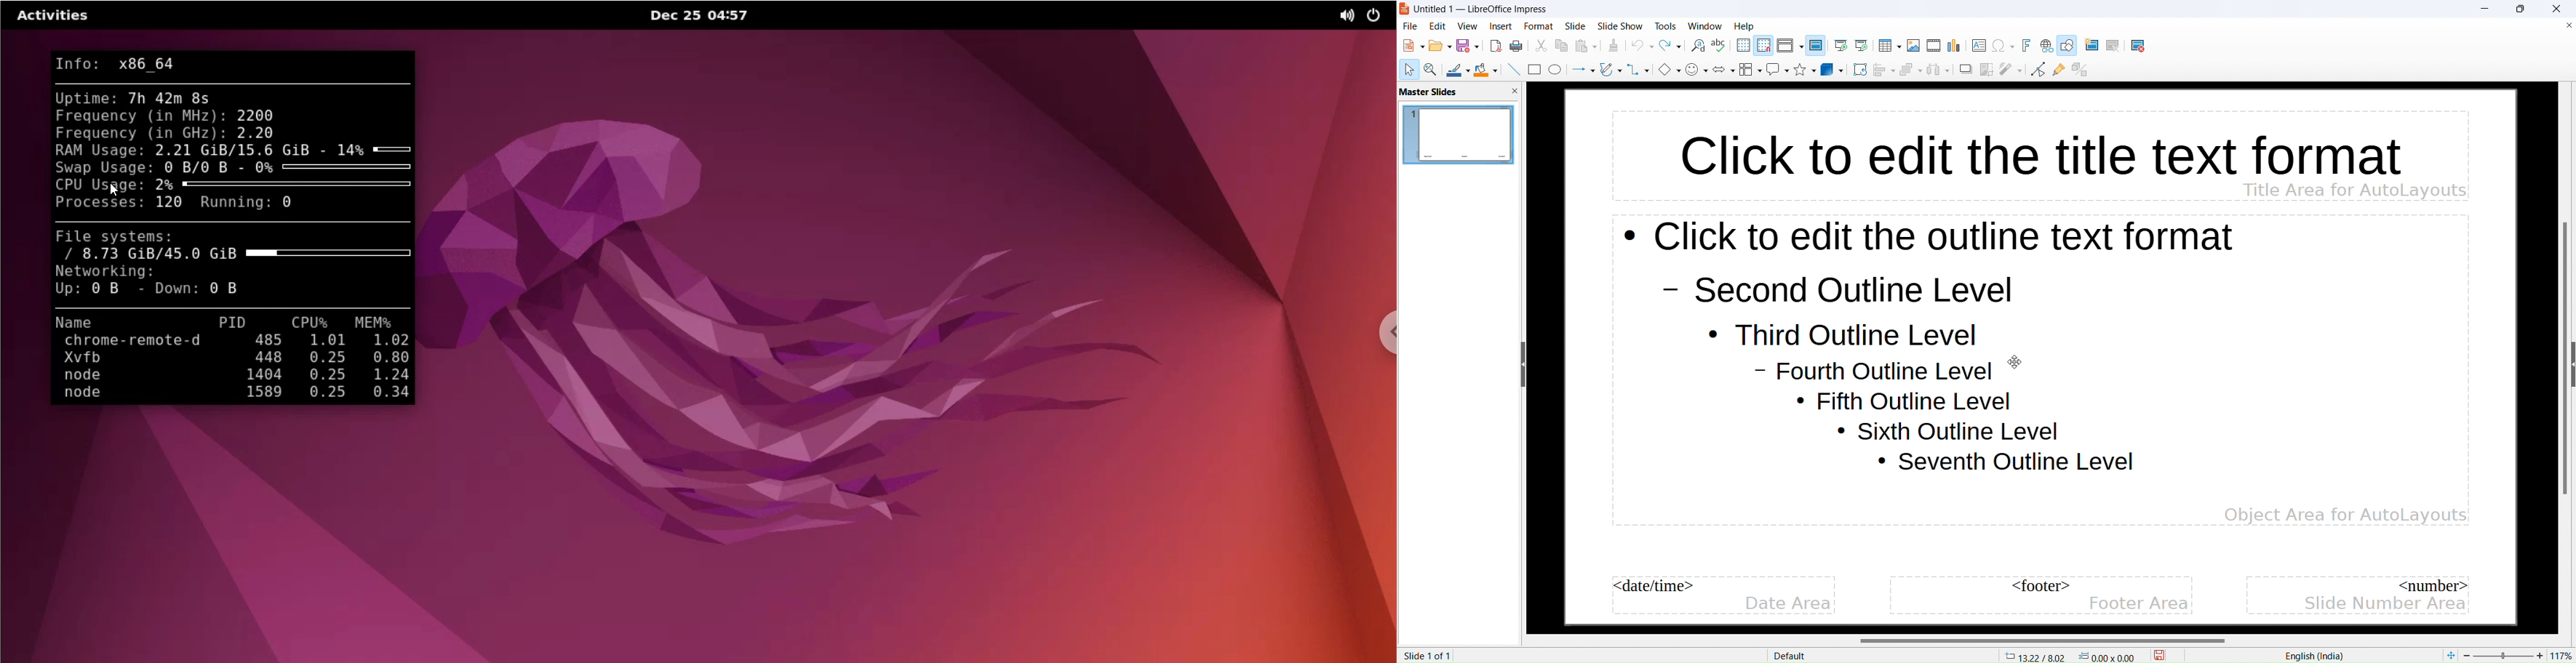 Image resolution: width=2576 pixels, height=672 pixels. I want to click on rectangle, so click(1534, 69).